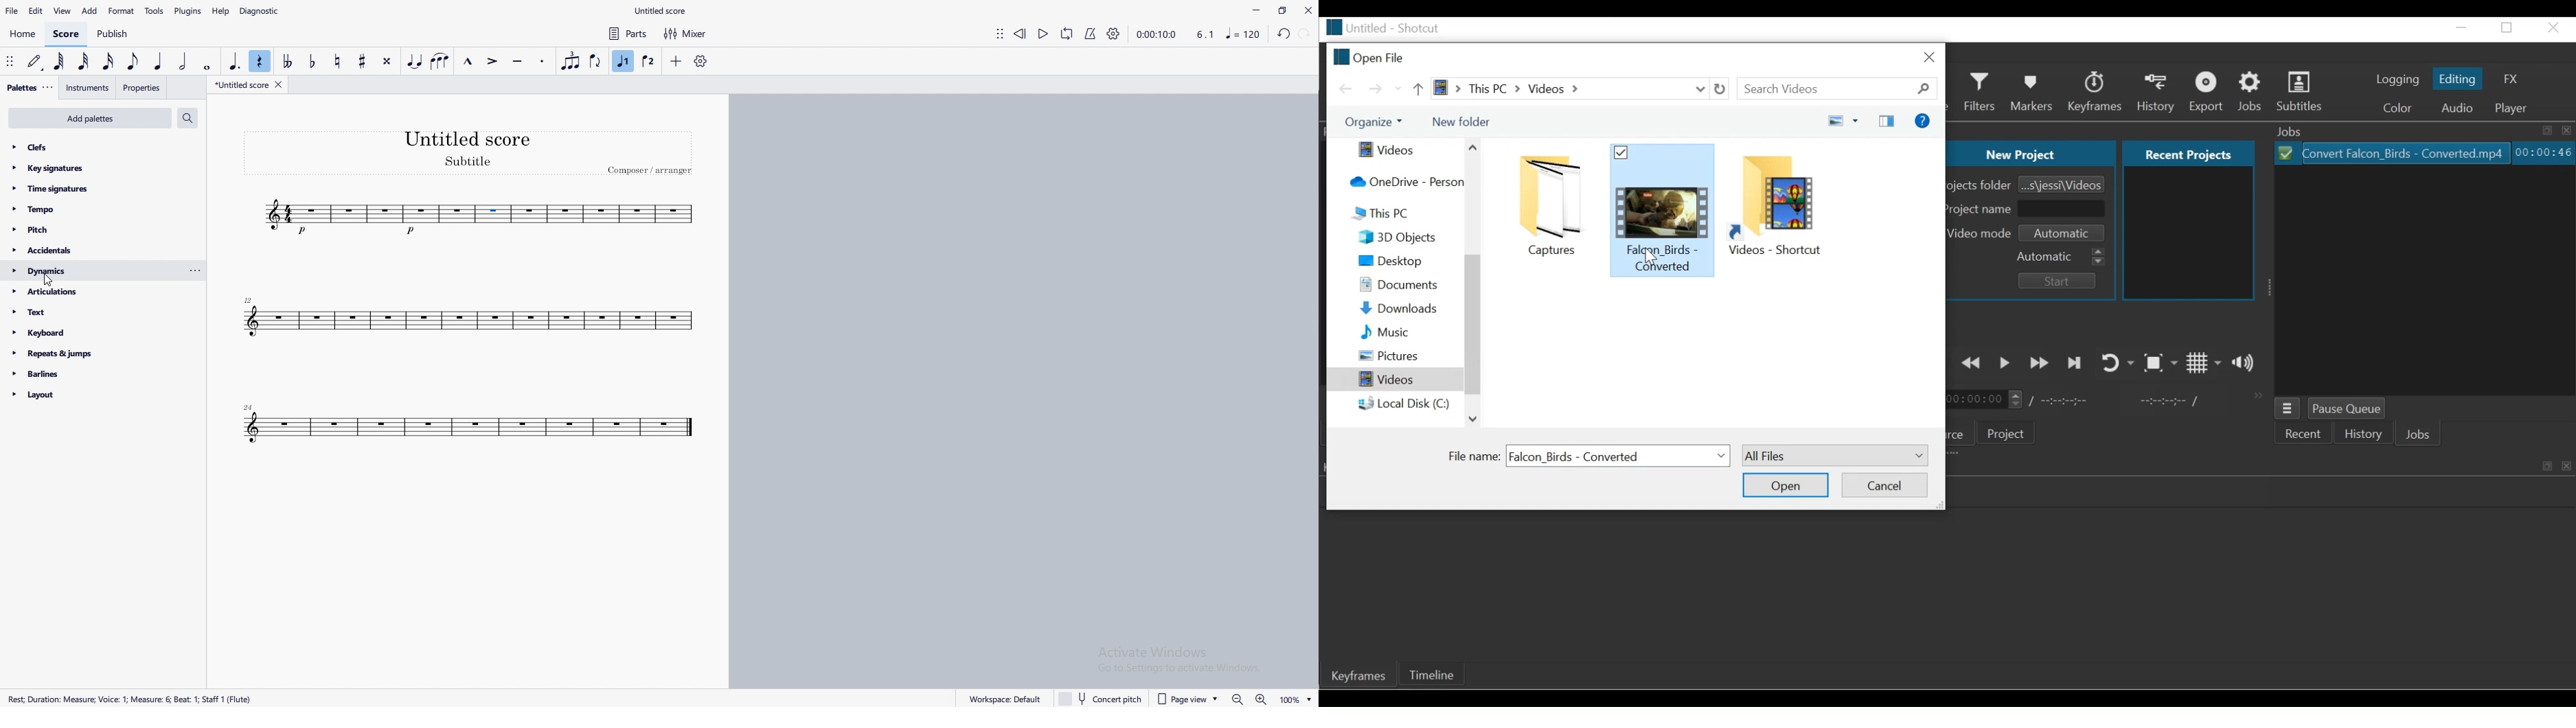  Describe the element at coordinates (439, 61) in the screenshot. I see `slur` at that location.